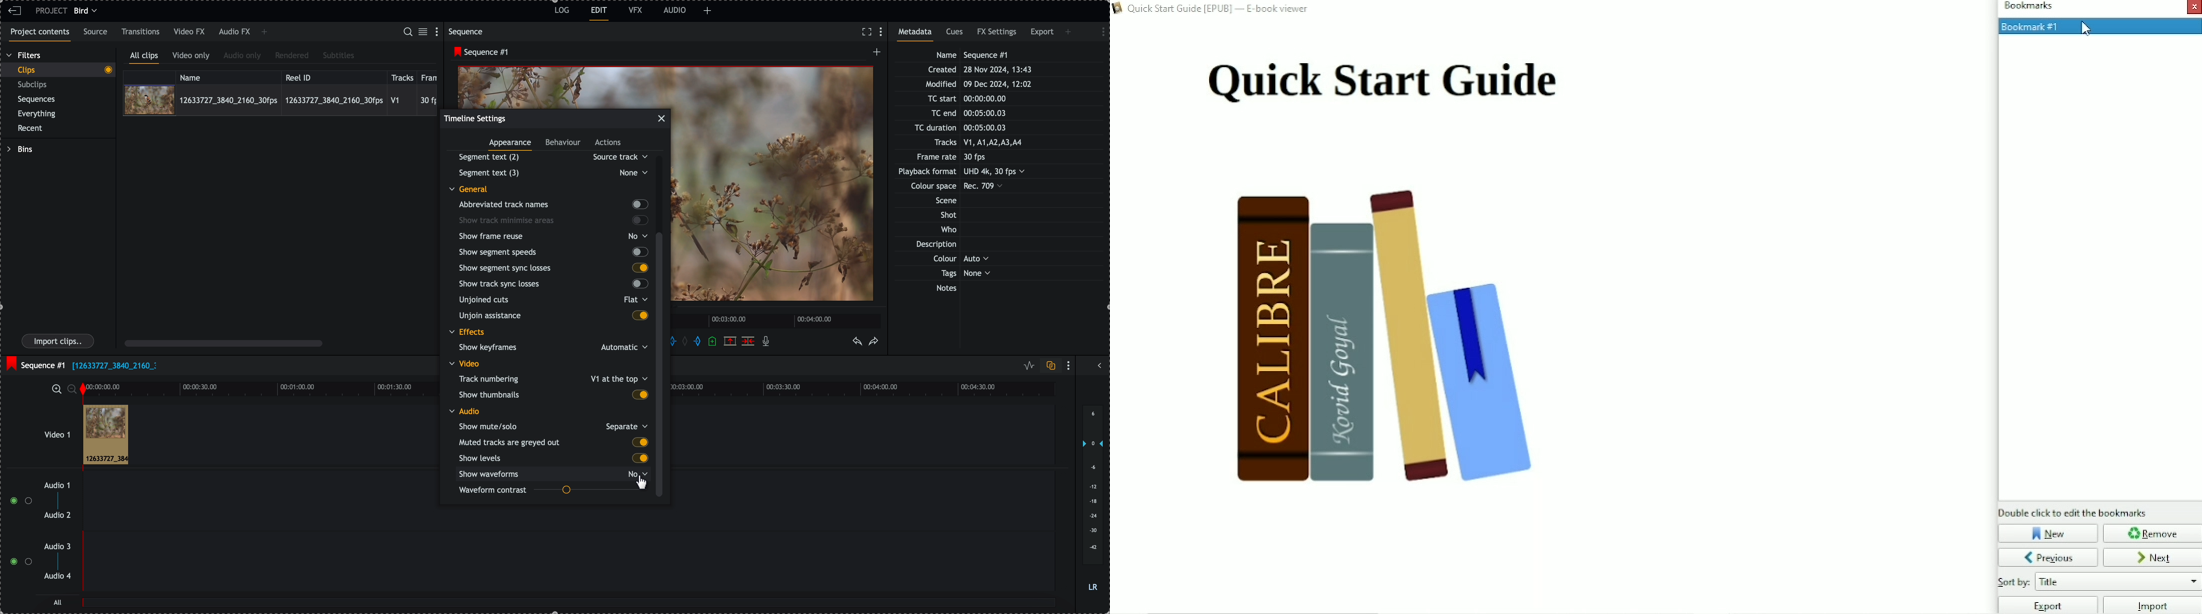 This screenshot has width=2212, height=616. Describe the element at coordinates (280, 100) in the screenshot. I see `click on video` at that location.